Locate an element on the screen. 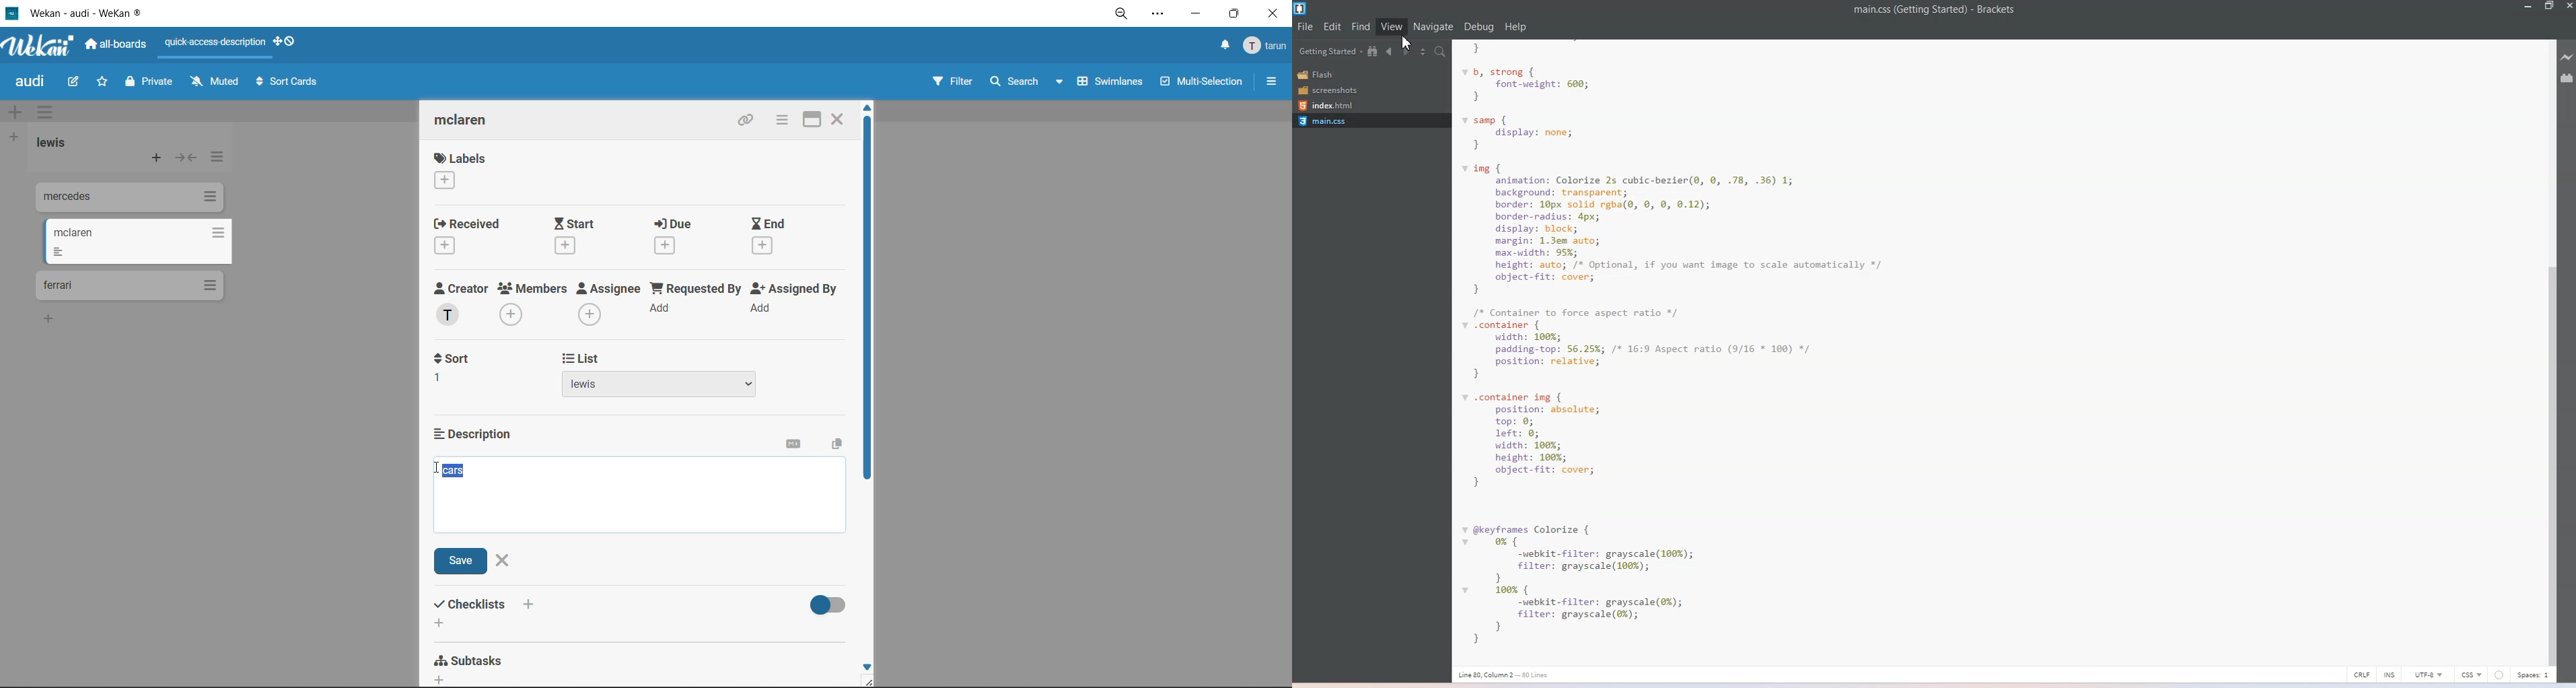 Image resolution: width=2576 pixels, height=700 pixels. Help is located at coordinates (1515, 27).